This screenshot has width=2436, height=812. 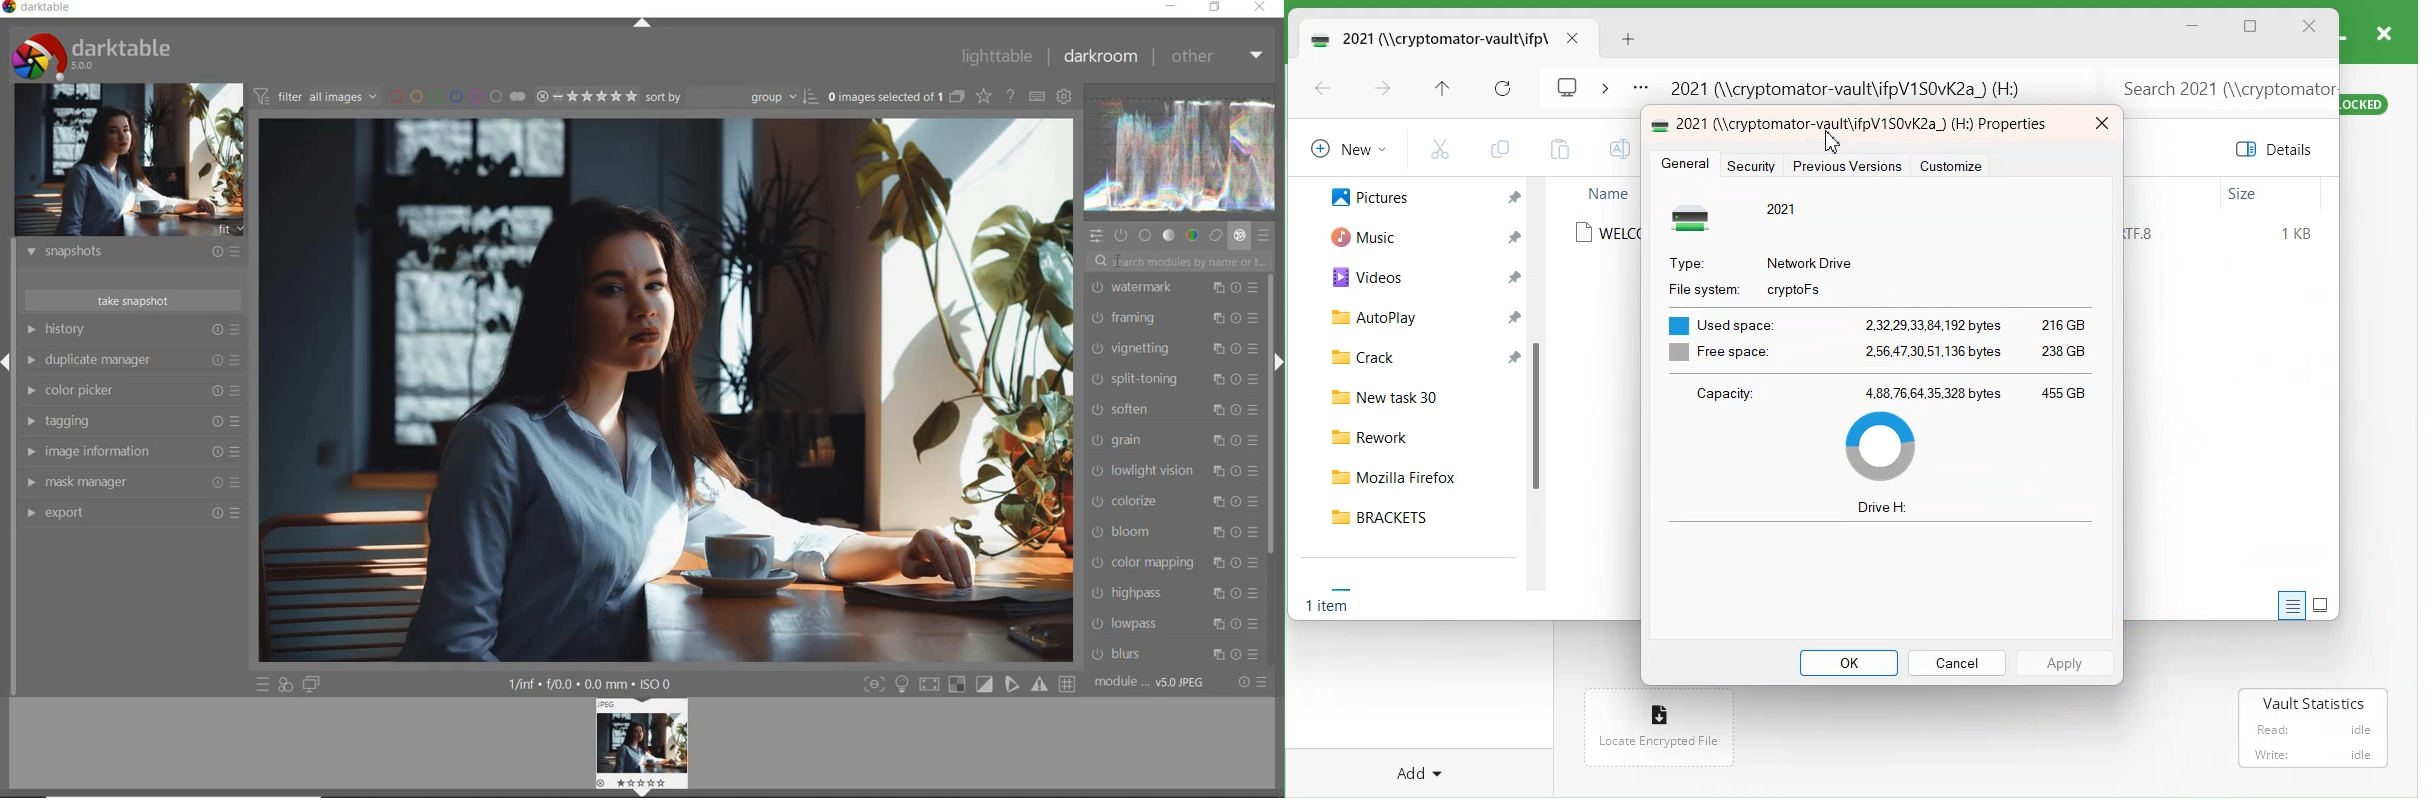 What do you see at coordinates (1440, 148) in the screenshot?
I see `Cut` at bounding box center [1440, 148].